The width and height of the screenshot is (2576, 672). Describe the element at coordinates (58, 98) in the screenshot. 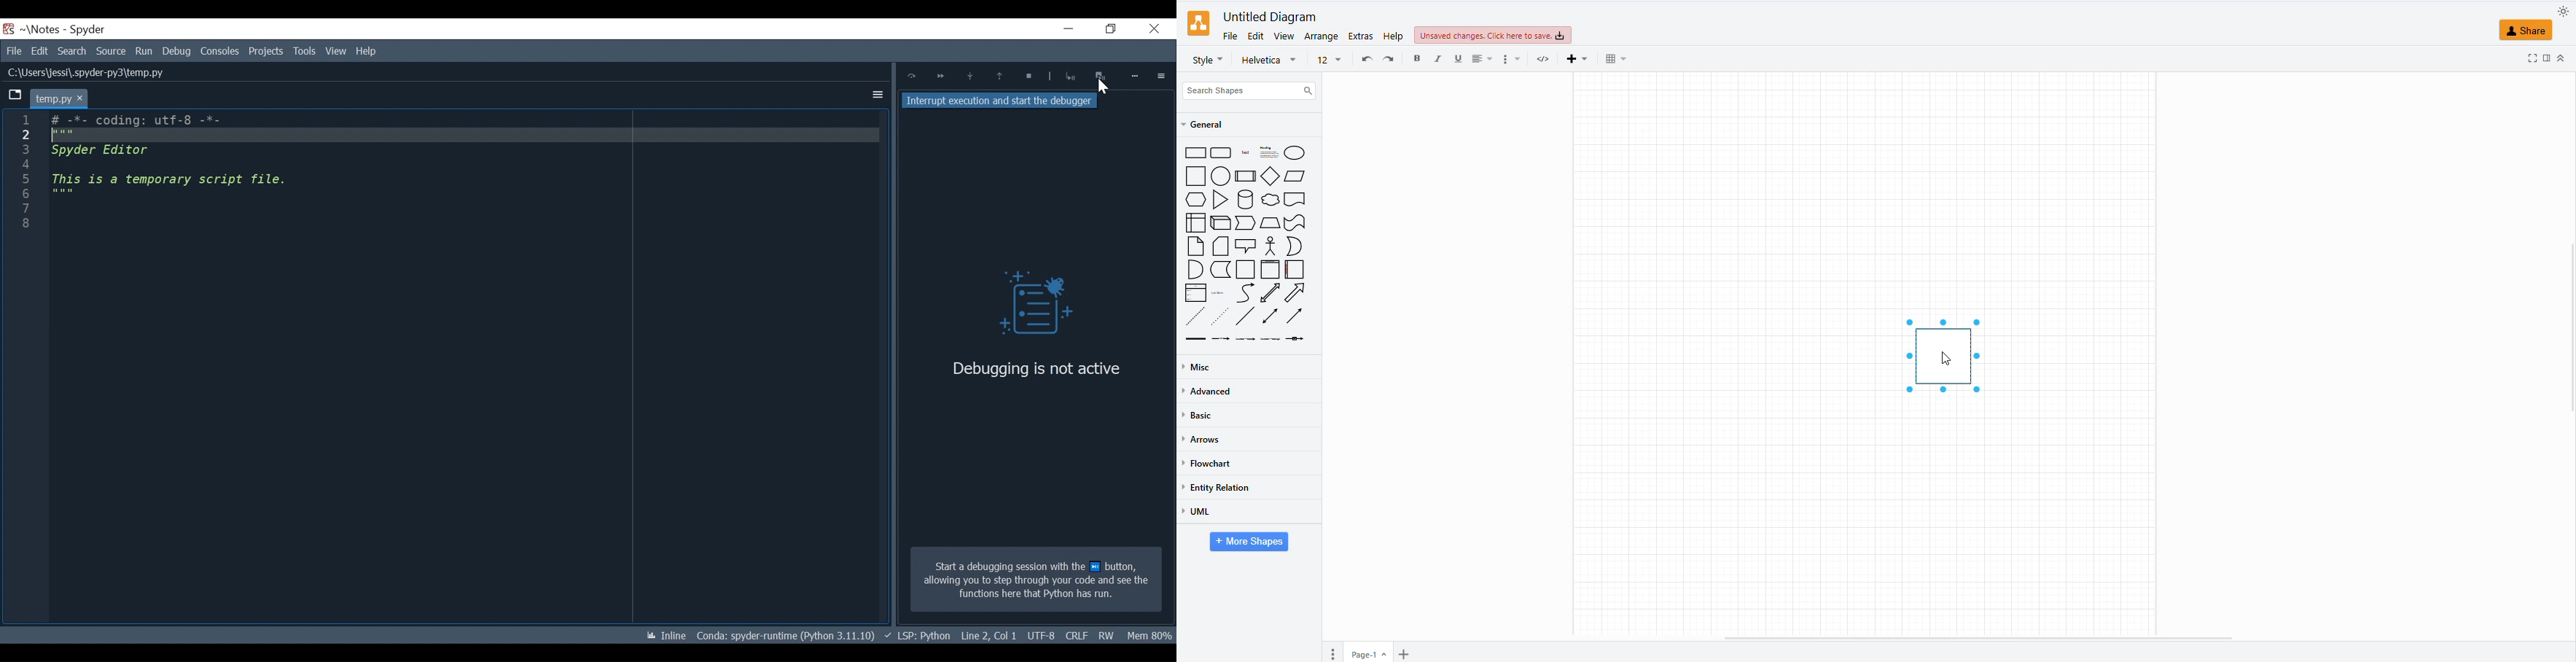

I see `Current tab` at that location.